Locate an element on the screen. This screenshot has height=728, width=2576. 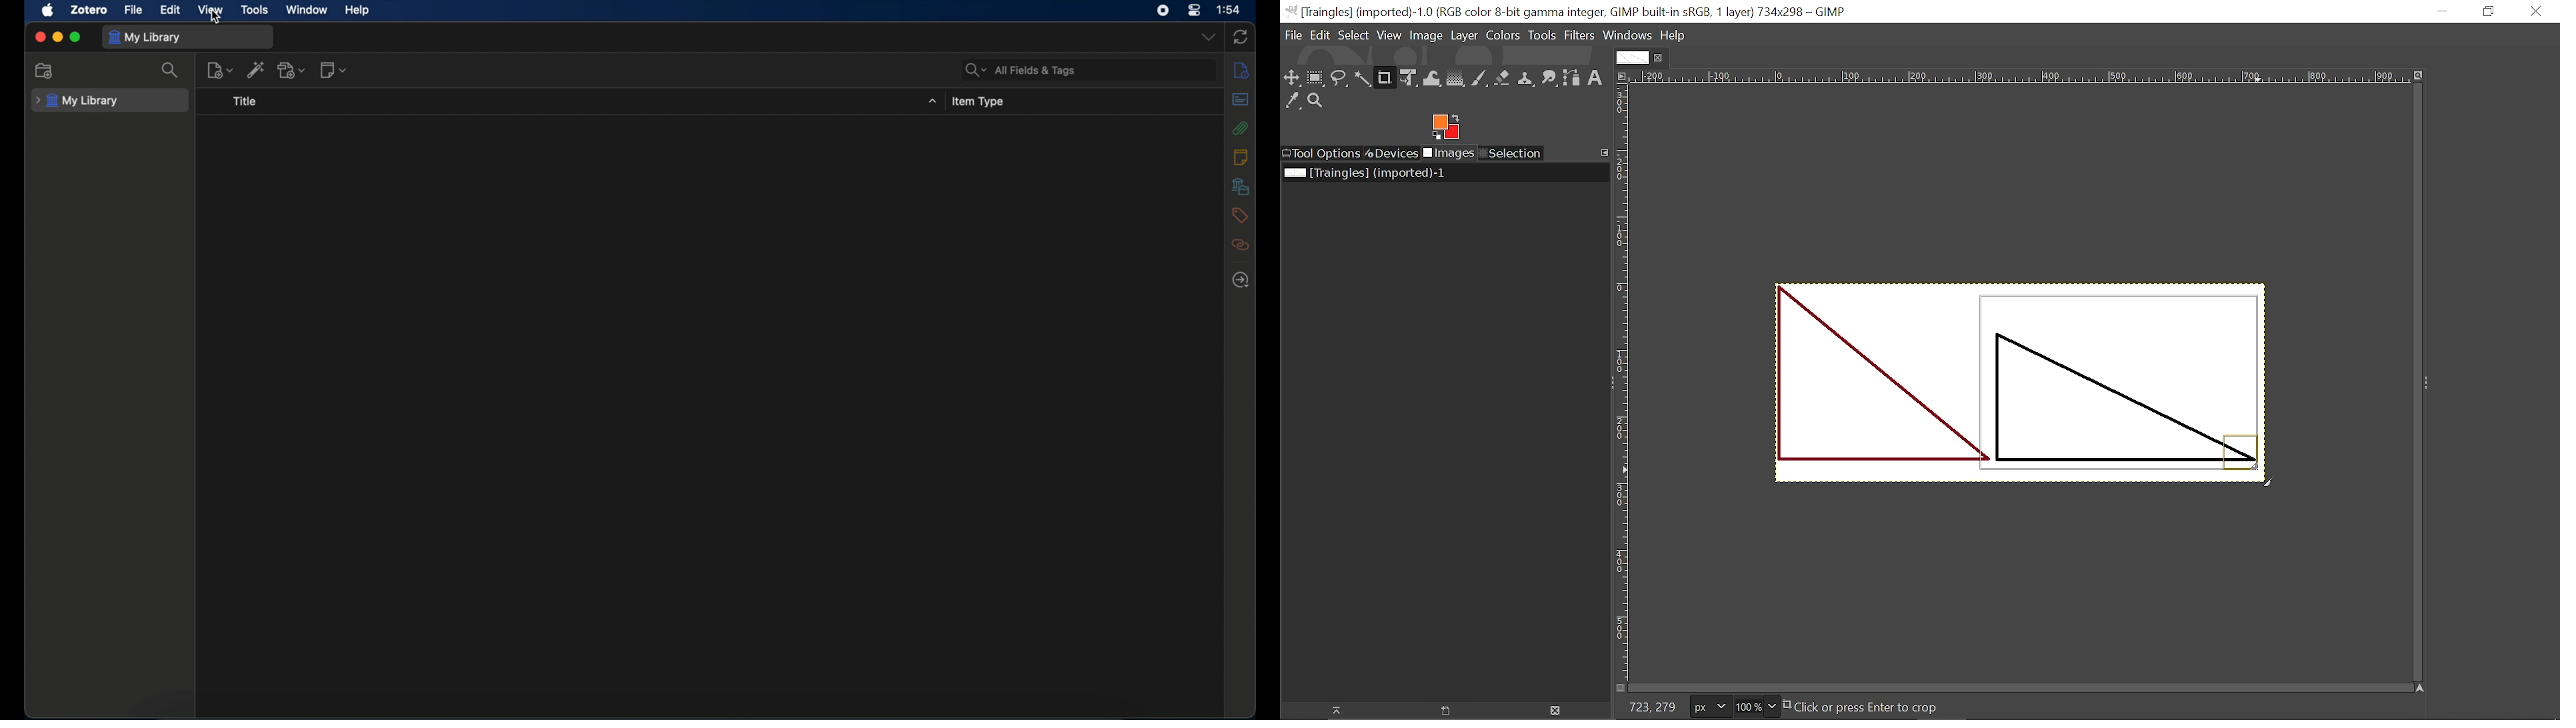
Paths tool is located at coordinates (1572, 78).